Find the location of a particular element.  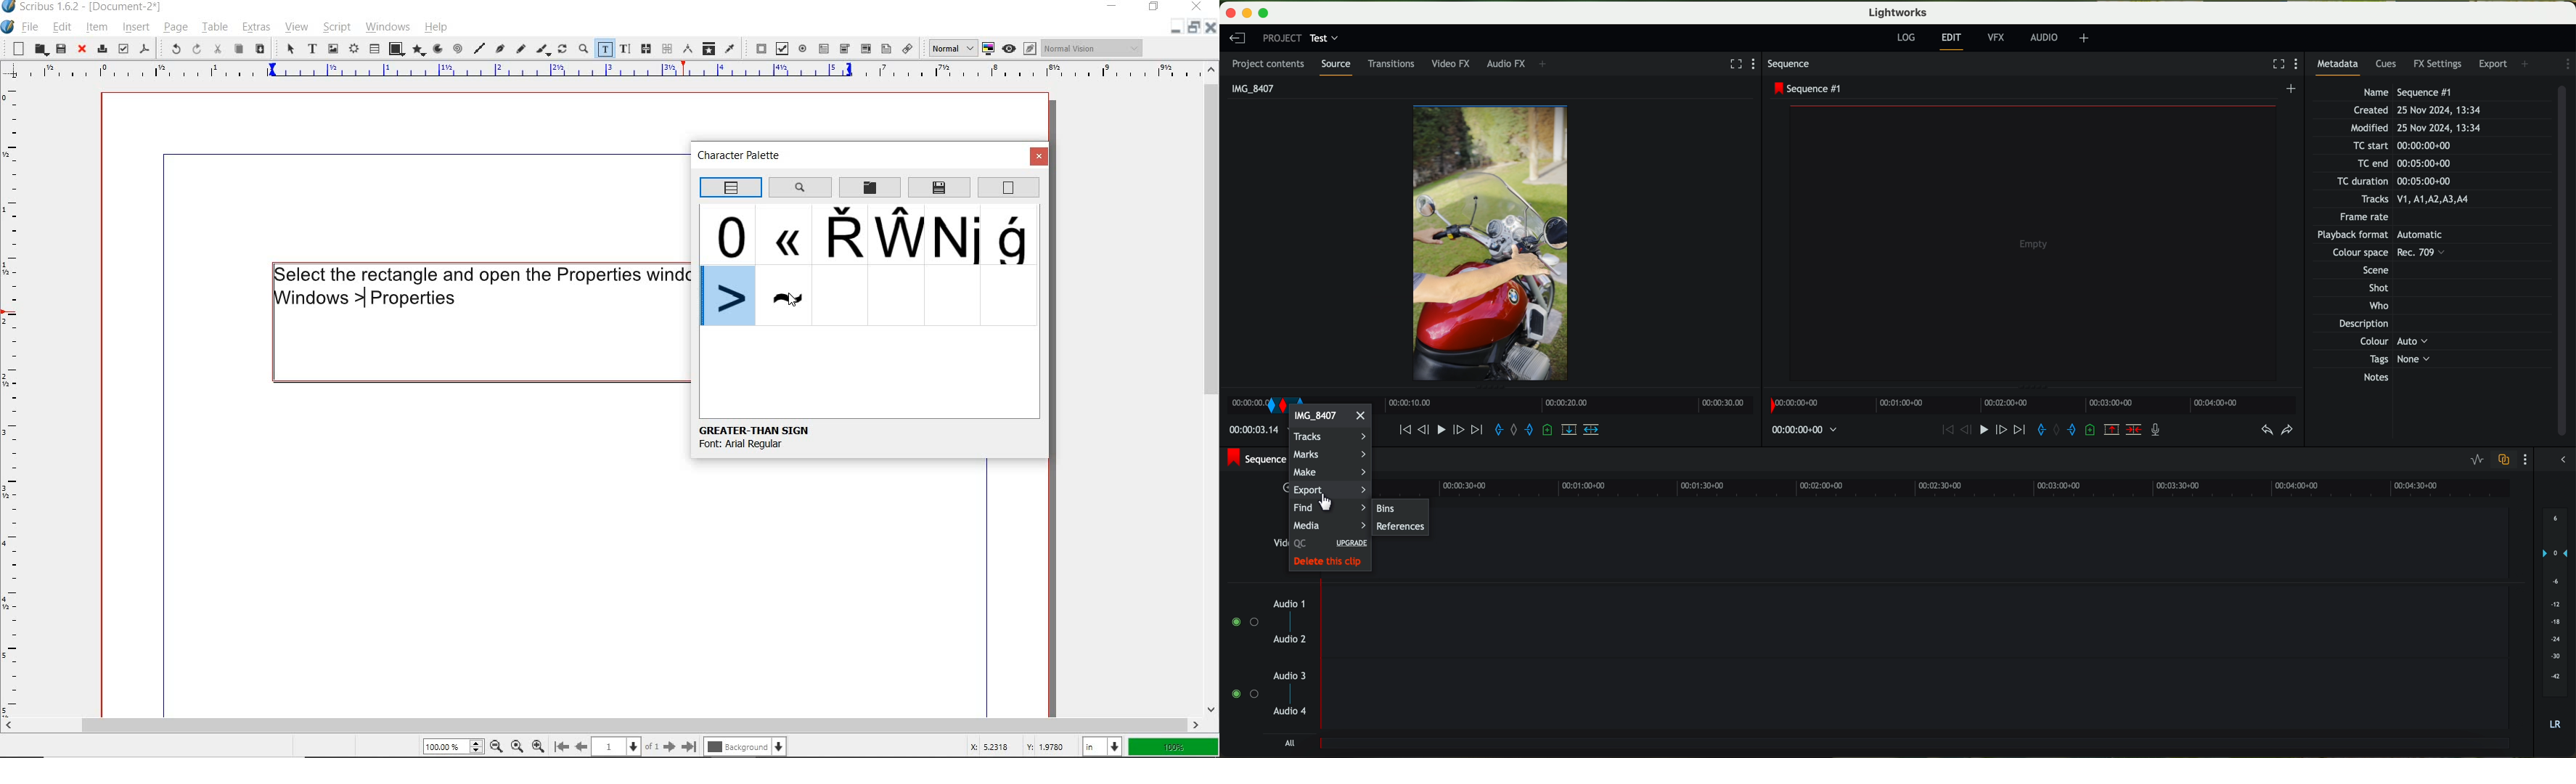

bins is located at coordinates (1400, 506).